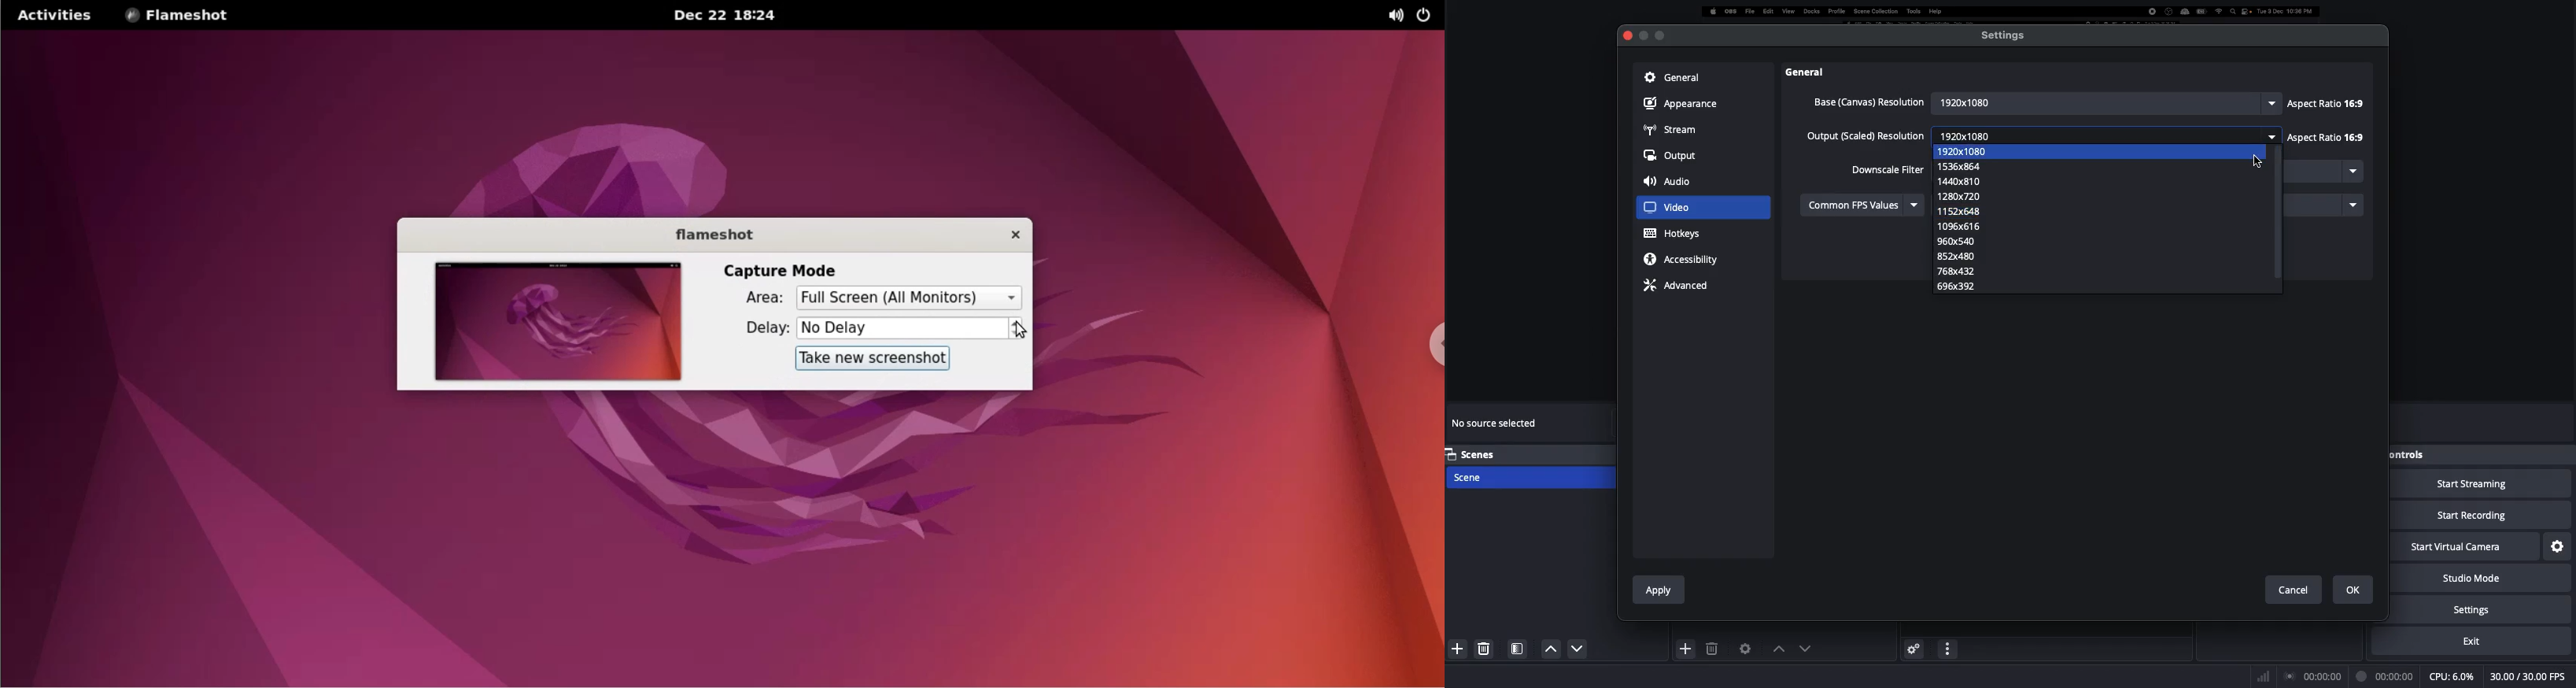 This screenshot has width=2576, height=700. What do you see at coordinates (2374, 311) in the screenshot?
I see `Scroll` at bounding box center [2374, 311].